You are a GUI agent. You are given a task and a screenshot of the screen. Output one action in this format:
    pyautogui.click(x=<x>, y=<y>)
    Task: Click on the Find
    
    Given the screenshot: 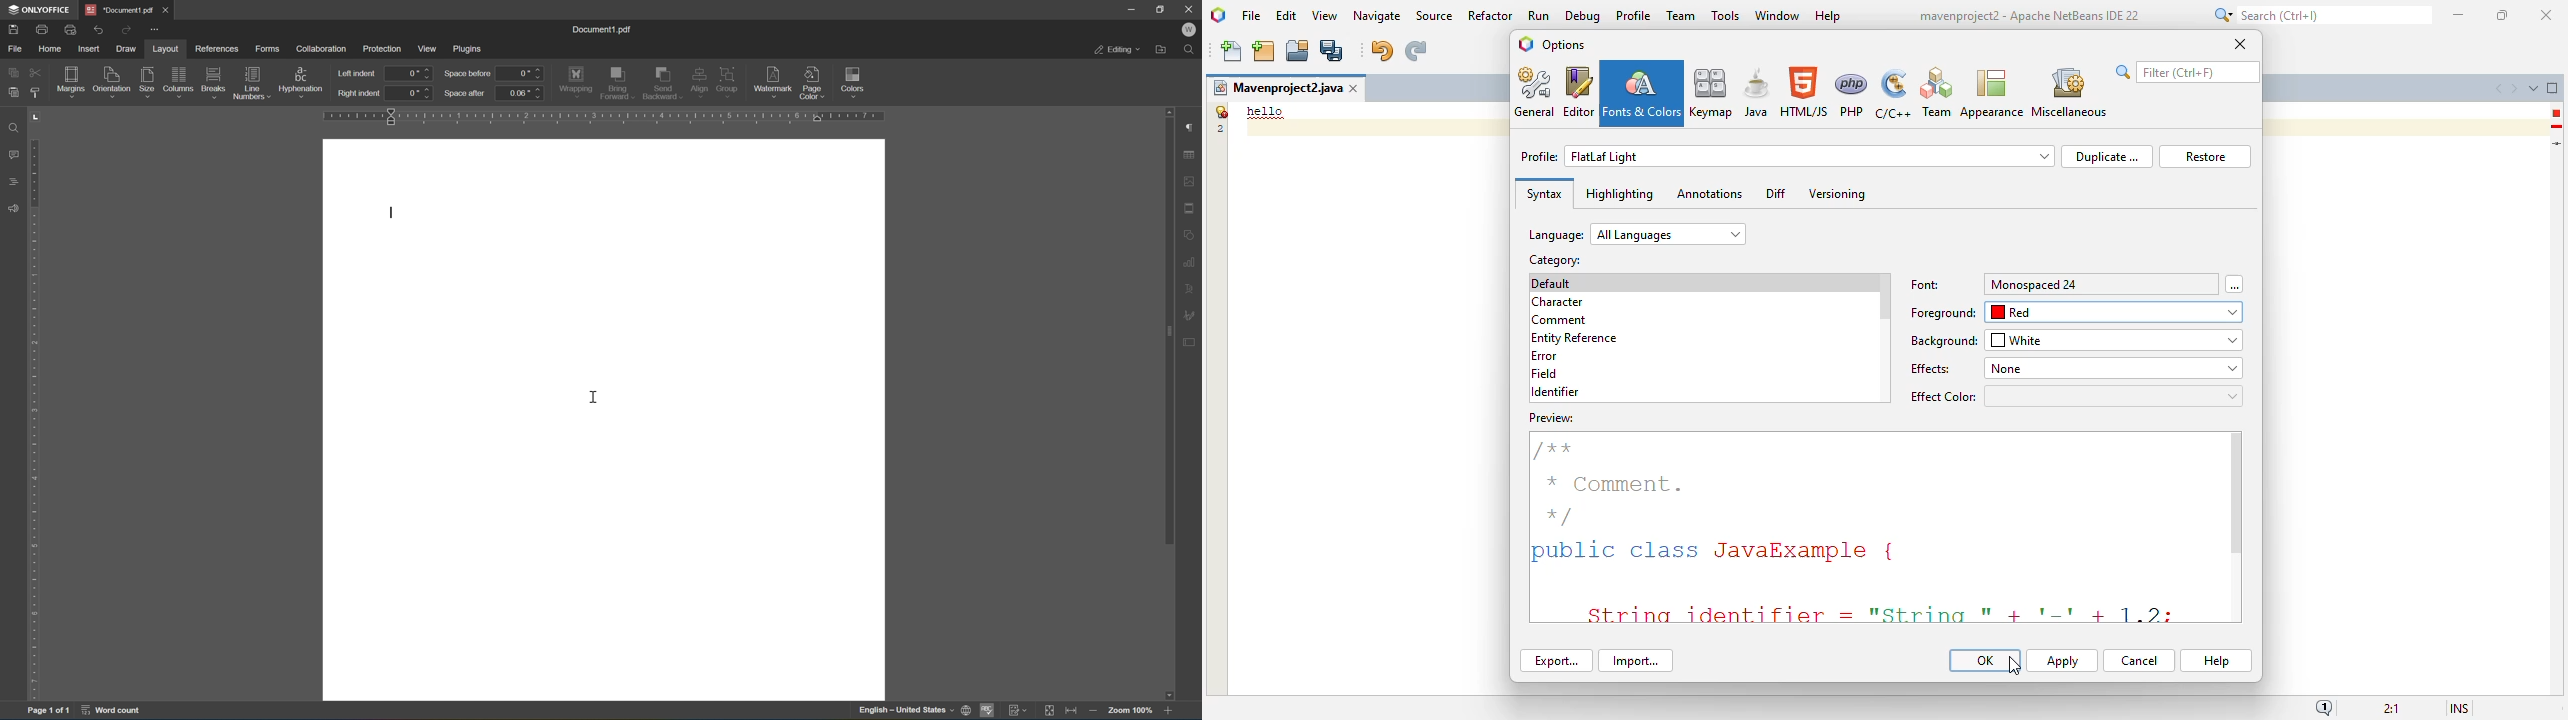 What is the action you would take?
    pyautogui.click(x=1193, y=50)
    